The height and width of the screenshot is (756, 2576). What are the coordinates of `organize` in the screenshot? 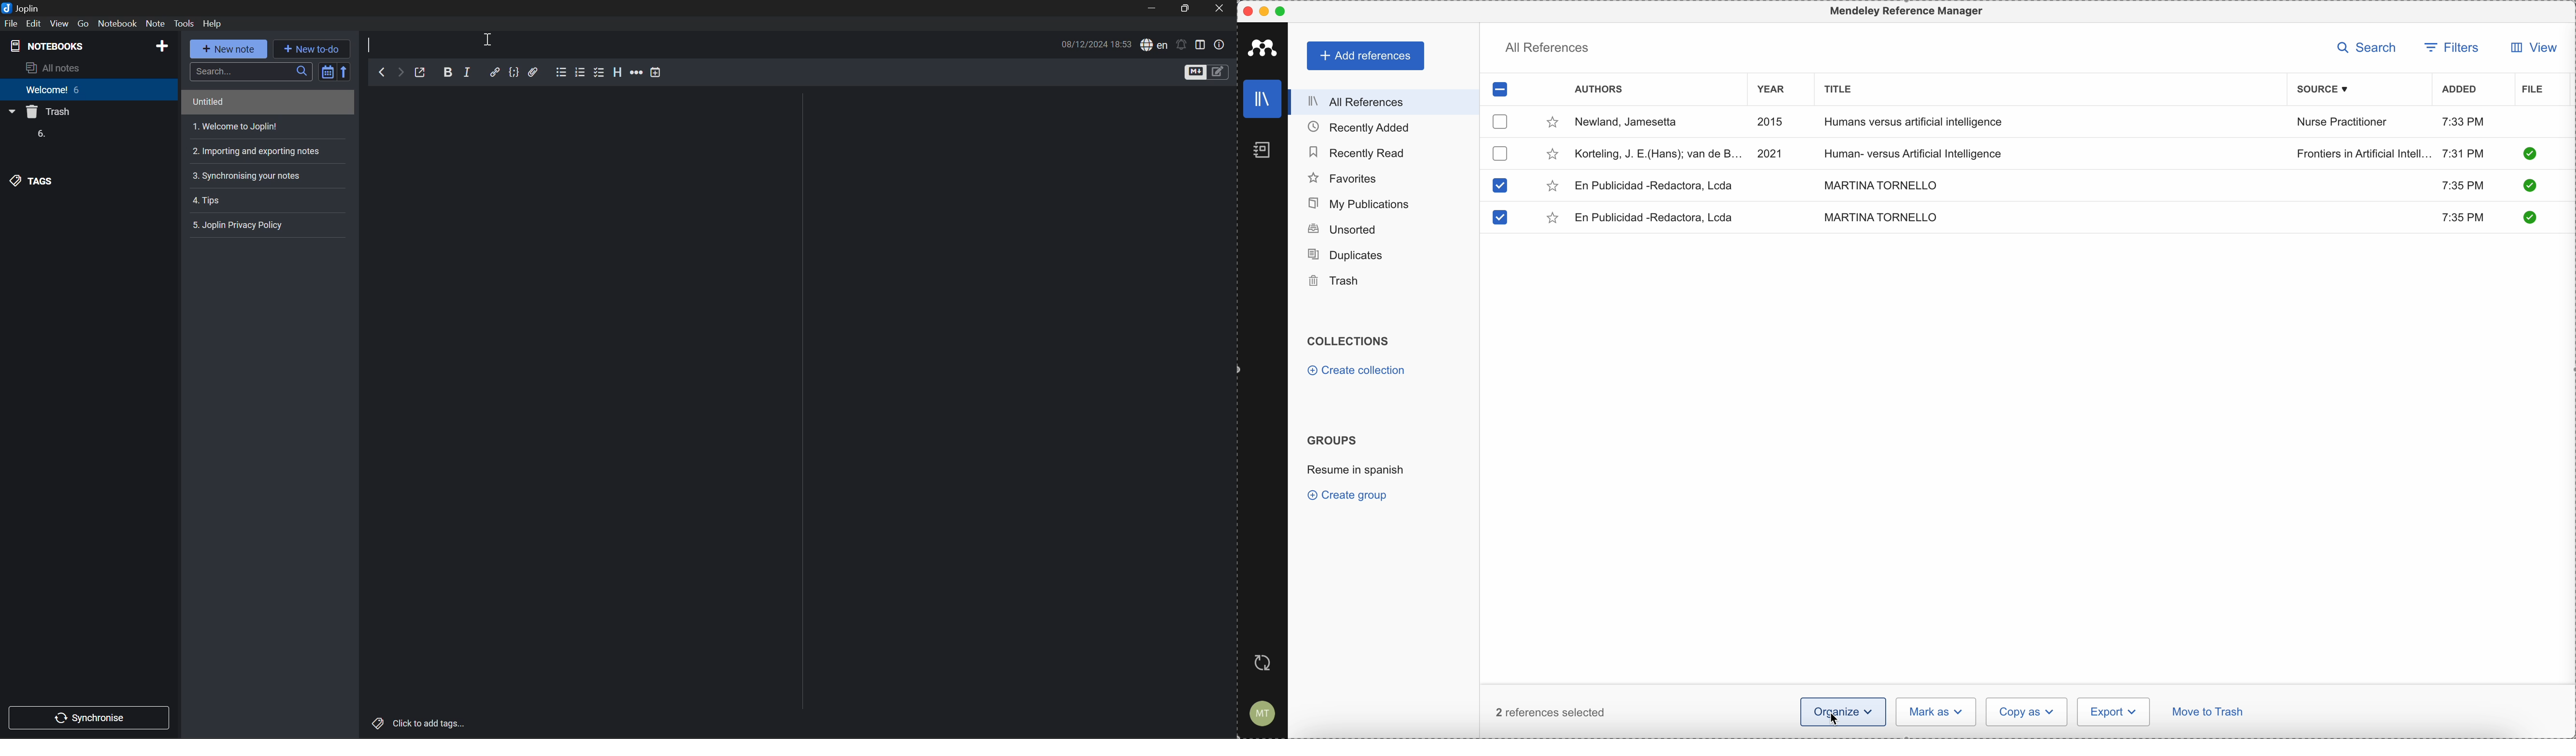 It's located at (1868, 711).